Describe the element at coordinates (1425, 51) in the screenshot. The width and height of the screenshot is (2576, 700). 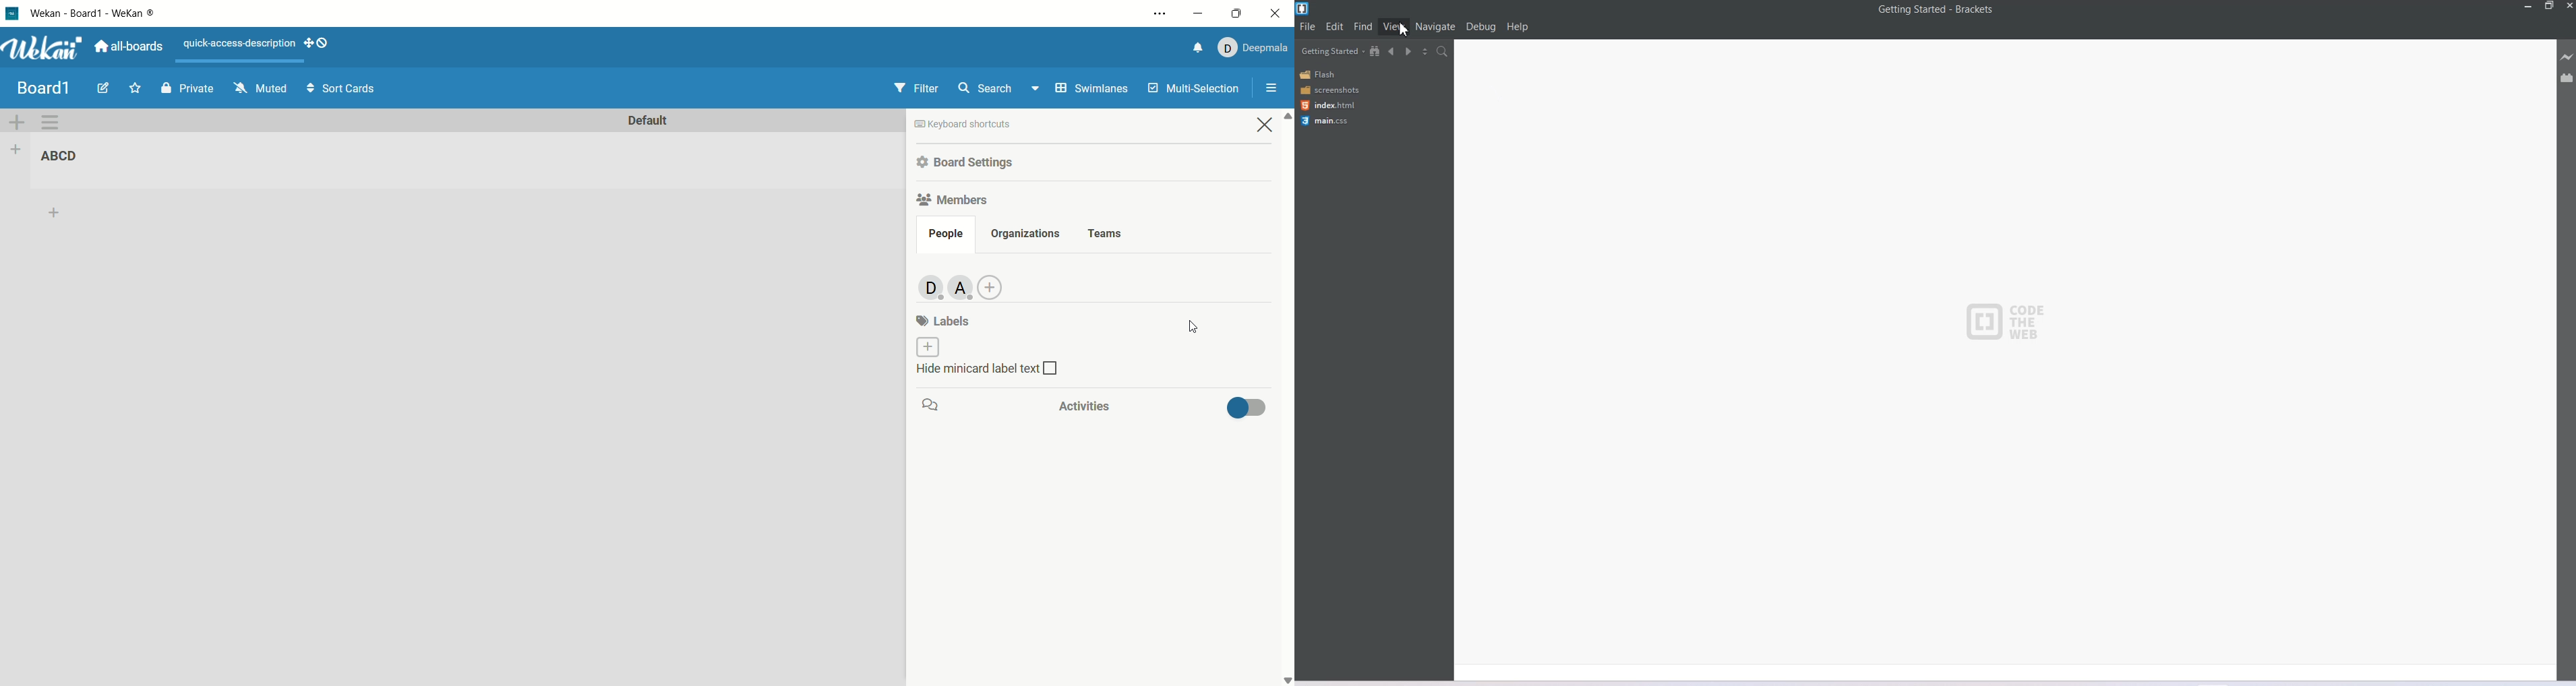
I see `Split the editor vertically and Horizontally` at that location.